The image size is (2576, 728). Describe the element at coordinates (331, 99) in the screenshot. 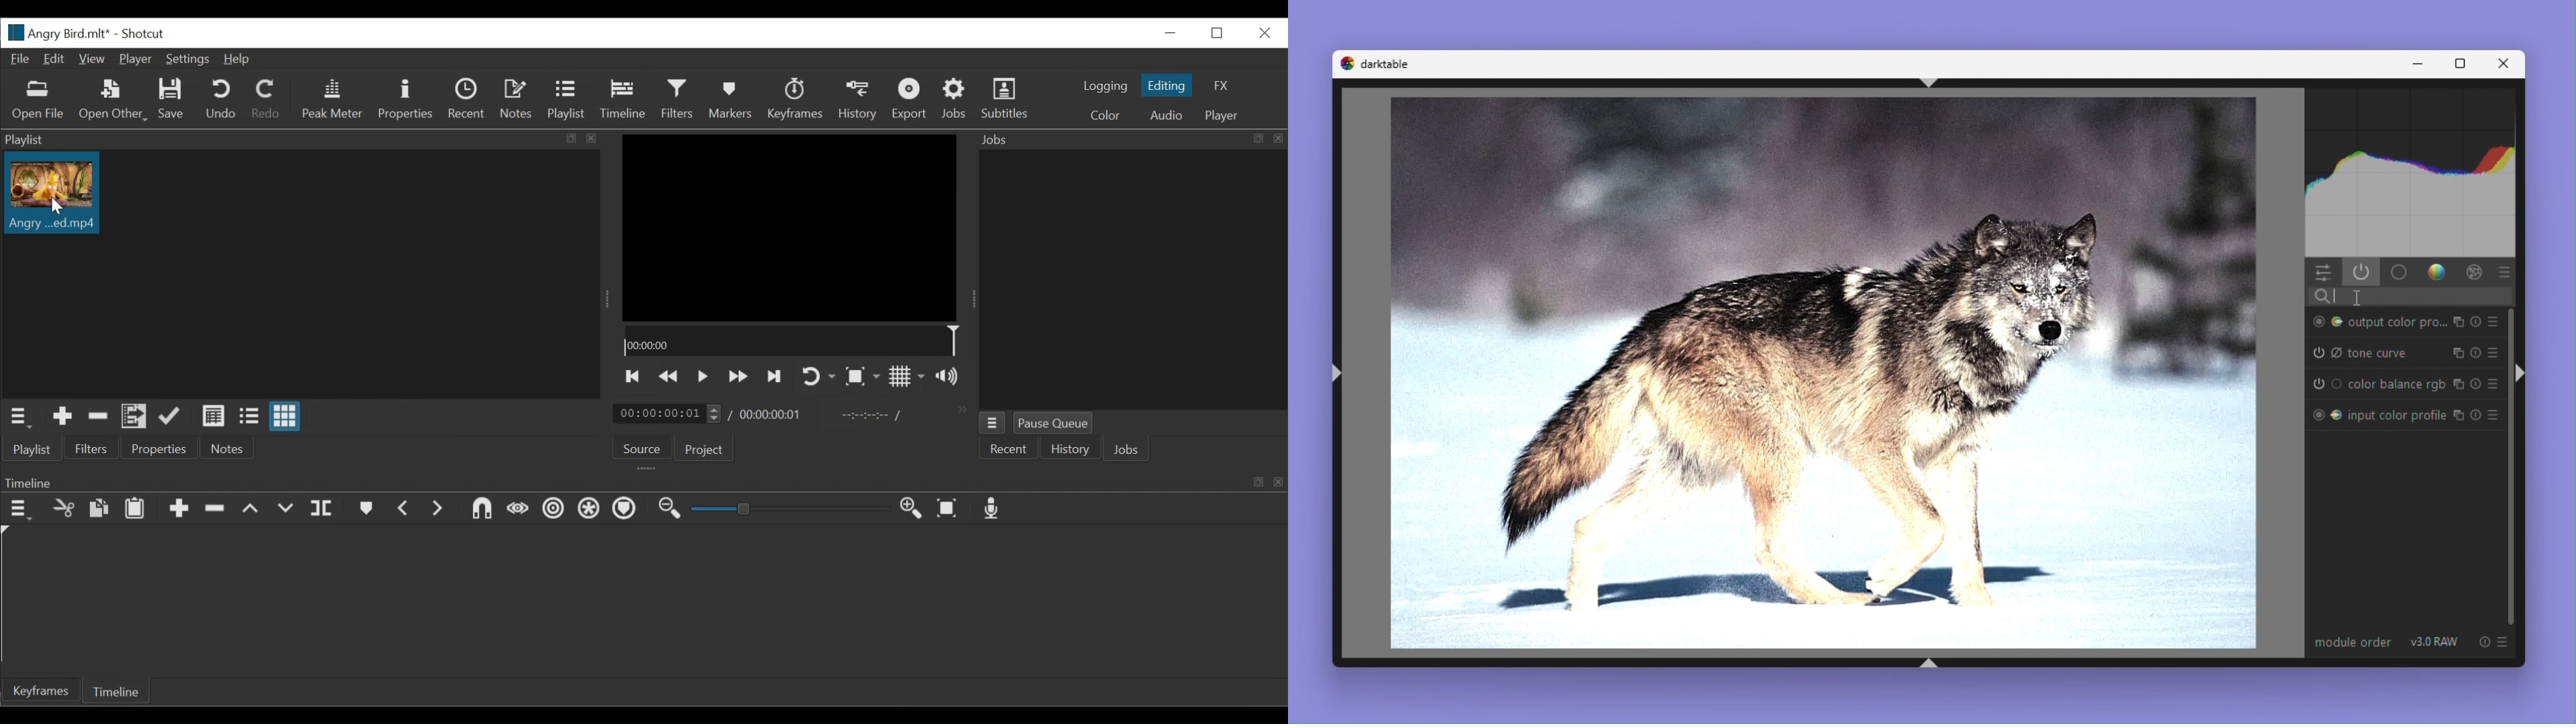

I see `Peak Meter` at that location.